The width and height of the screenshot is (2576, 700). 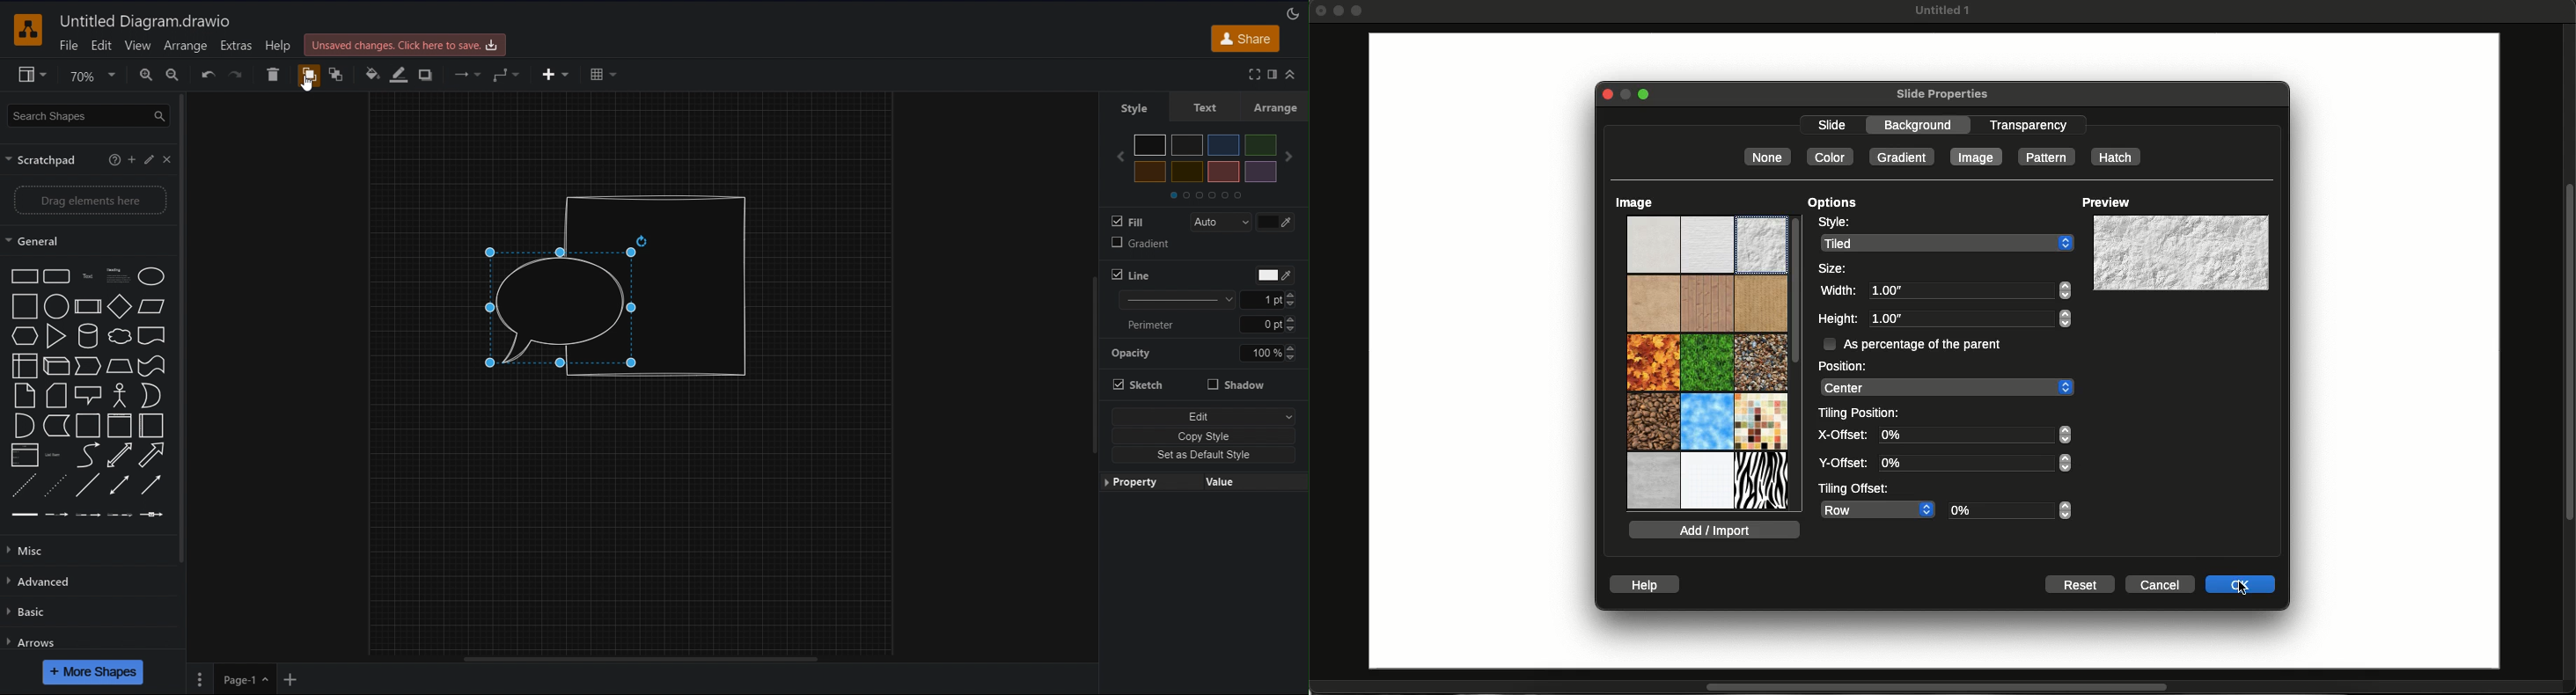 What do you see at coordinates (1707, 364) in the screenshot?
I see `Images` at bounding box center [1707, 364].